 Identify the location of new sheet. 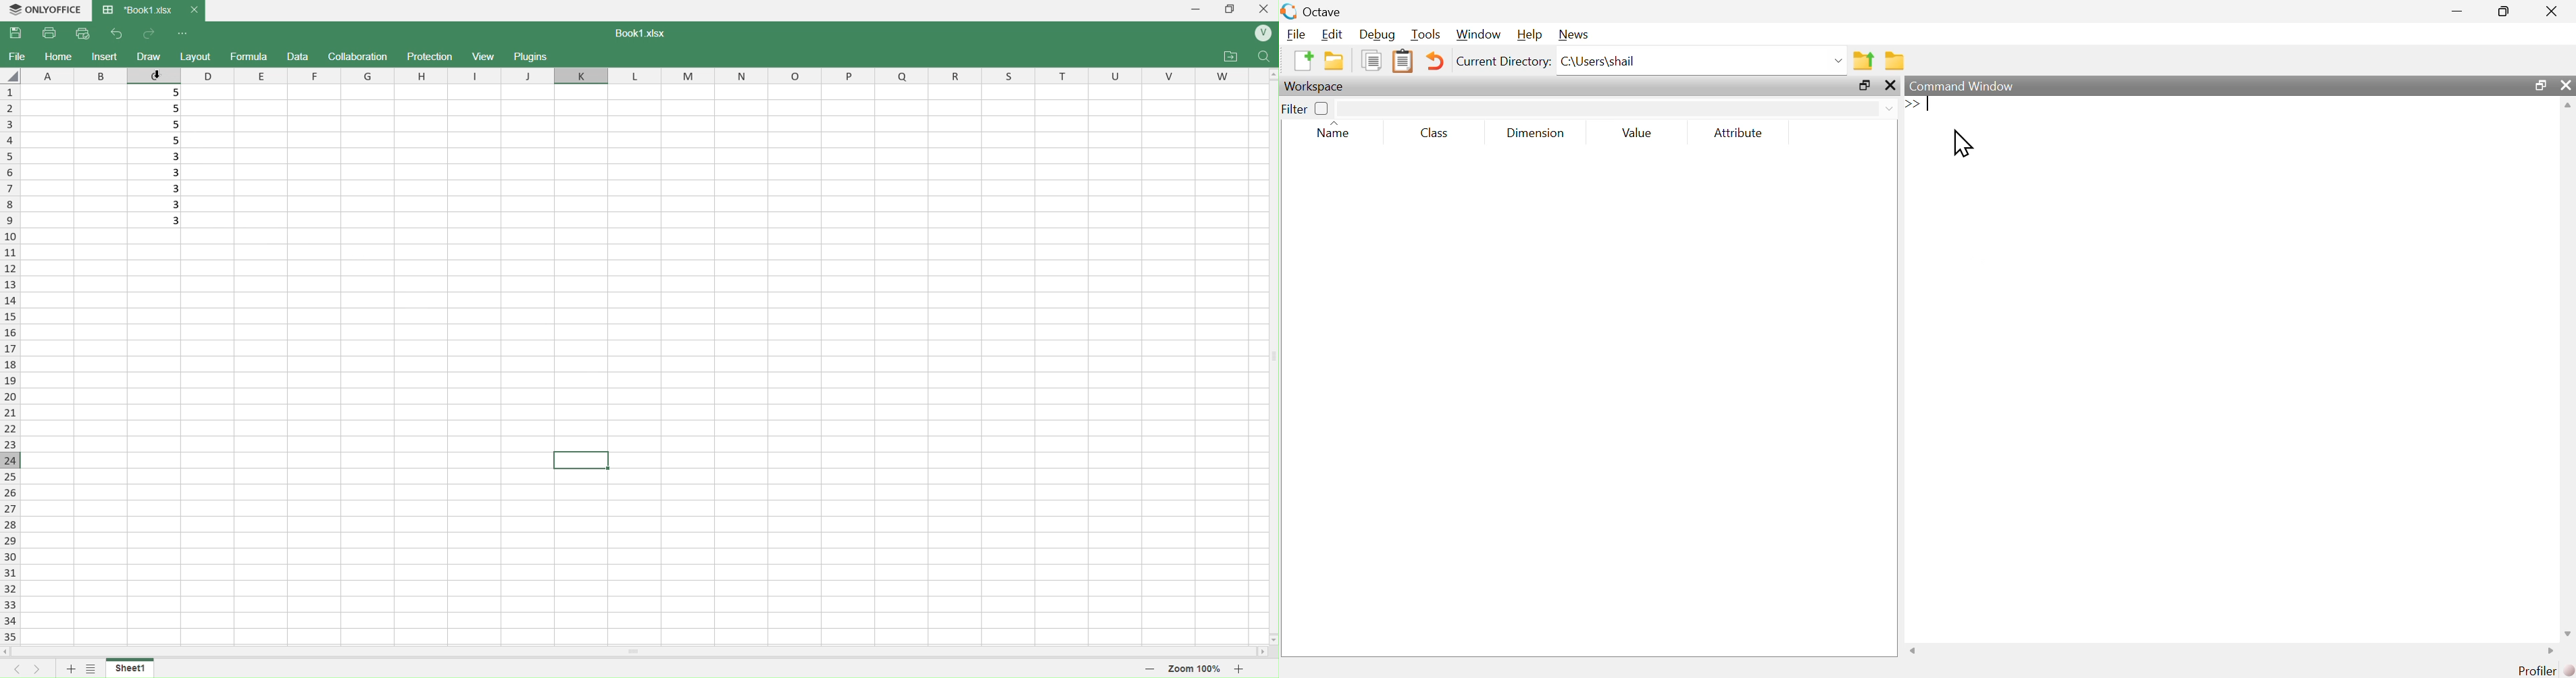
(72, 669).